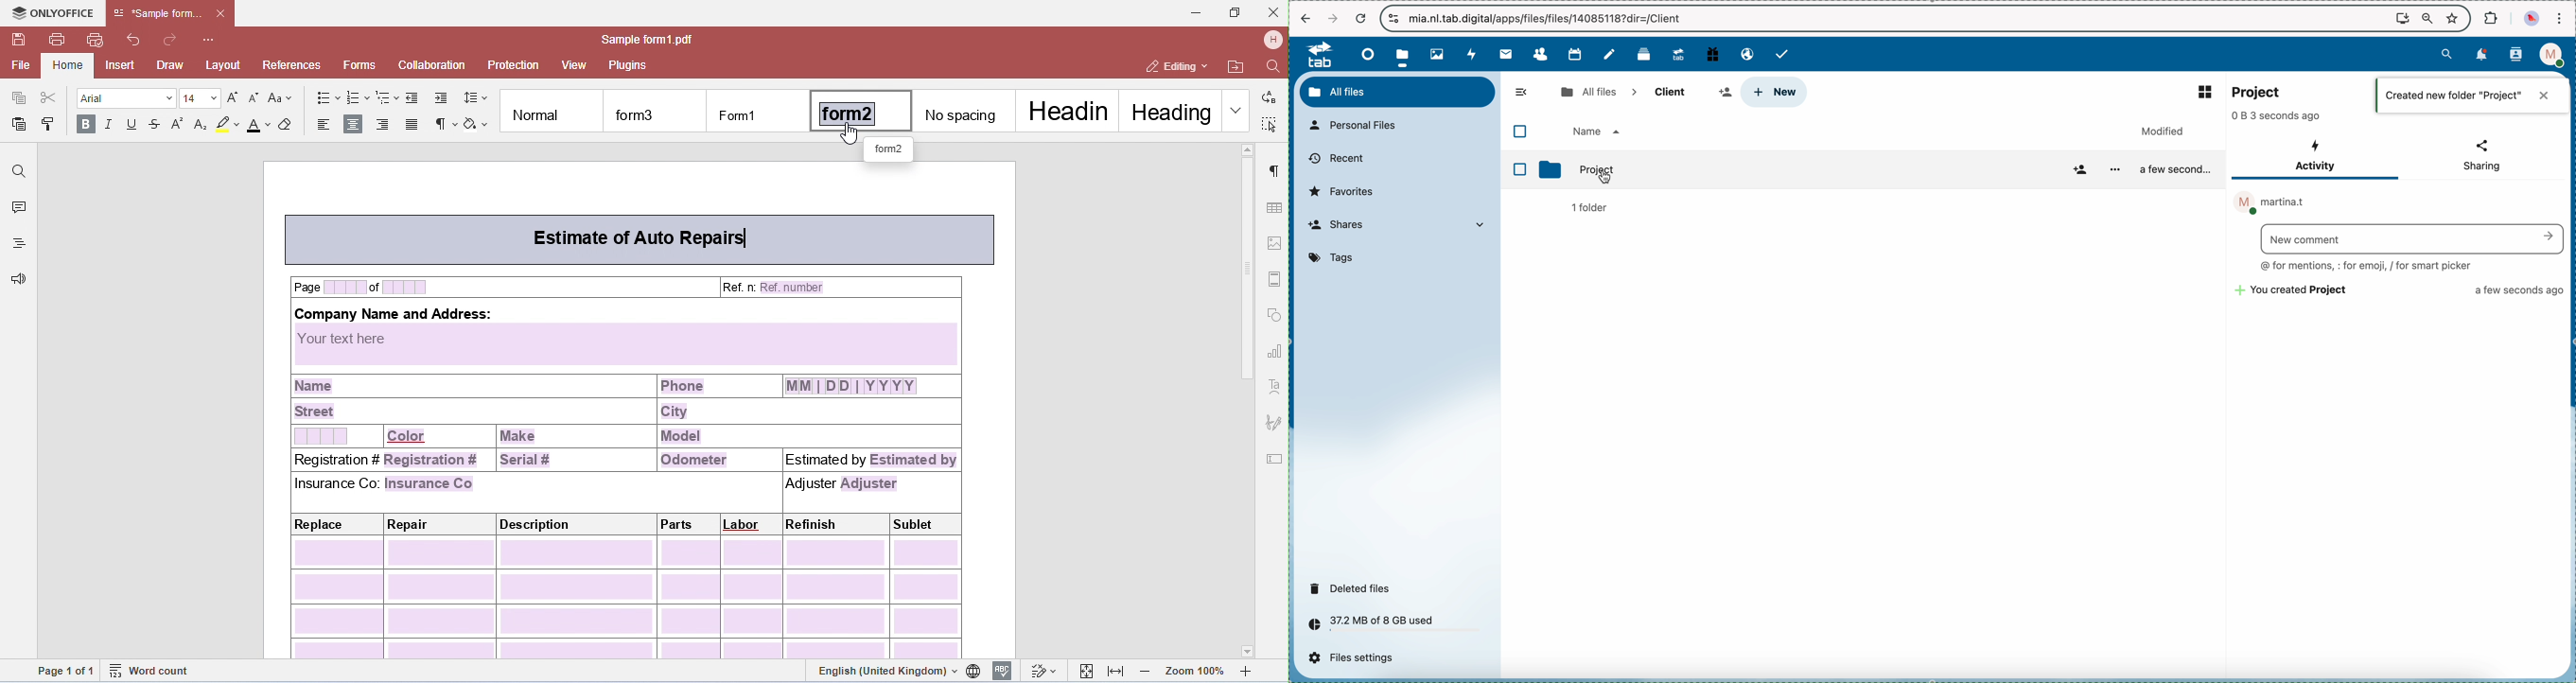 The width and height of the screenshot is (2576, 700). Describe the element at coordinates (1783, 54) in the screenshot. I see `tasks` at that location.